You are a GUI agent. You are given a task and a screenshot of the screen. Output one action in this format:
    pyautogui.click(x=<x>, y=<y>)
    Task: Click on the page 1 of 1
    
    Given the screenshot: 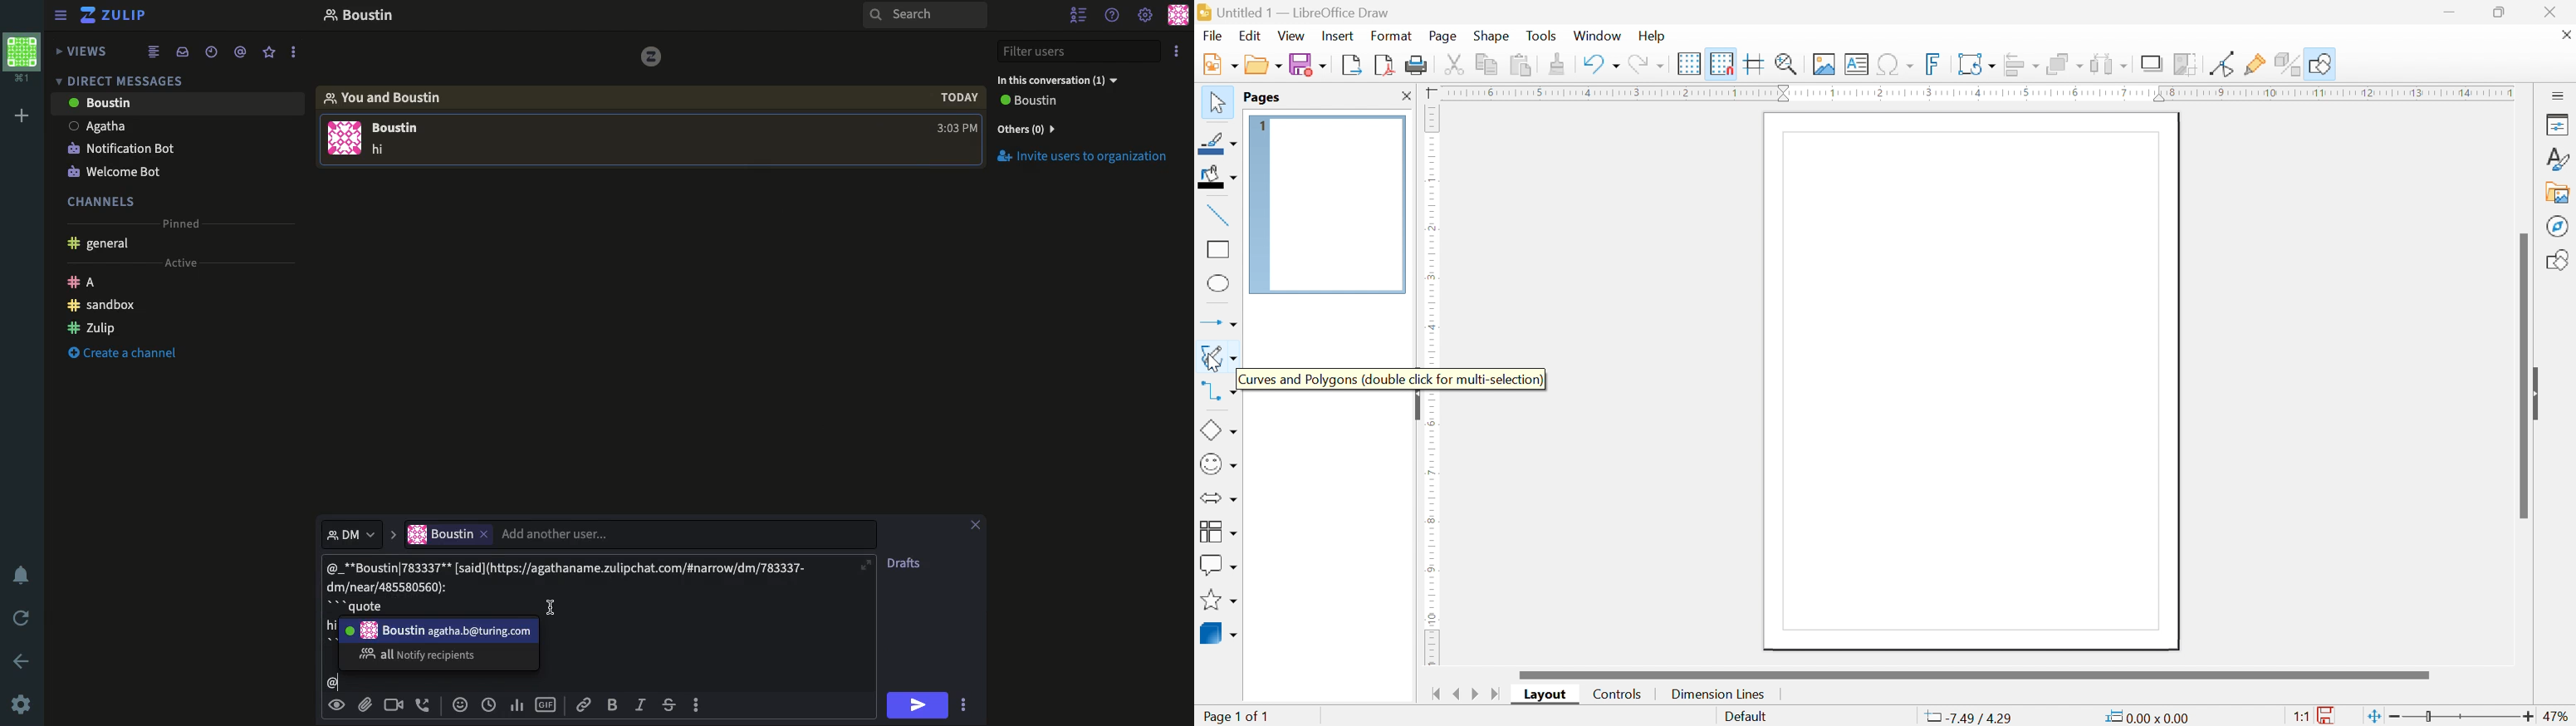 What is the action you would take?
    pyautogui.click(x=1234, y=716)
    